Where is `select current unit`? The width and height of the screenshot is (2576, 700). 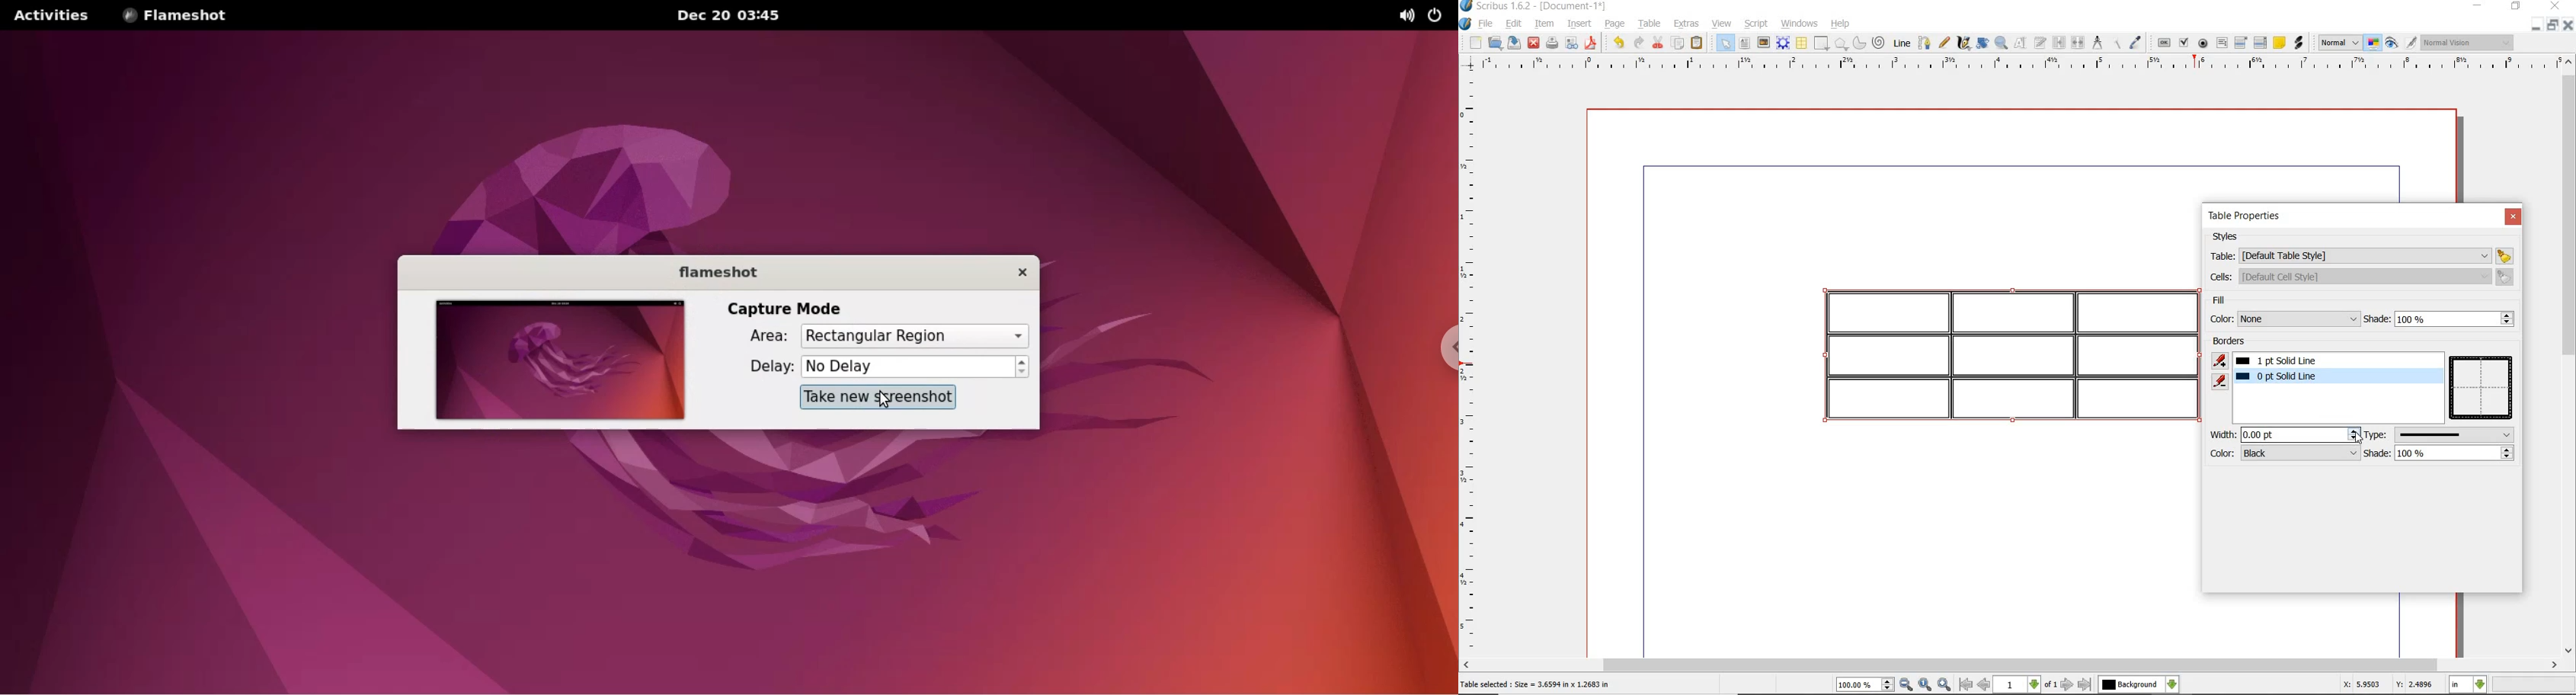
select current unit is located at coordinates (2468, 685).